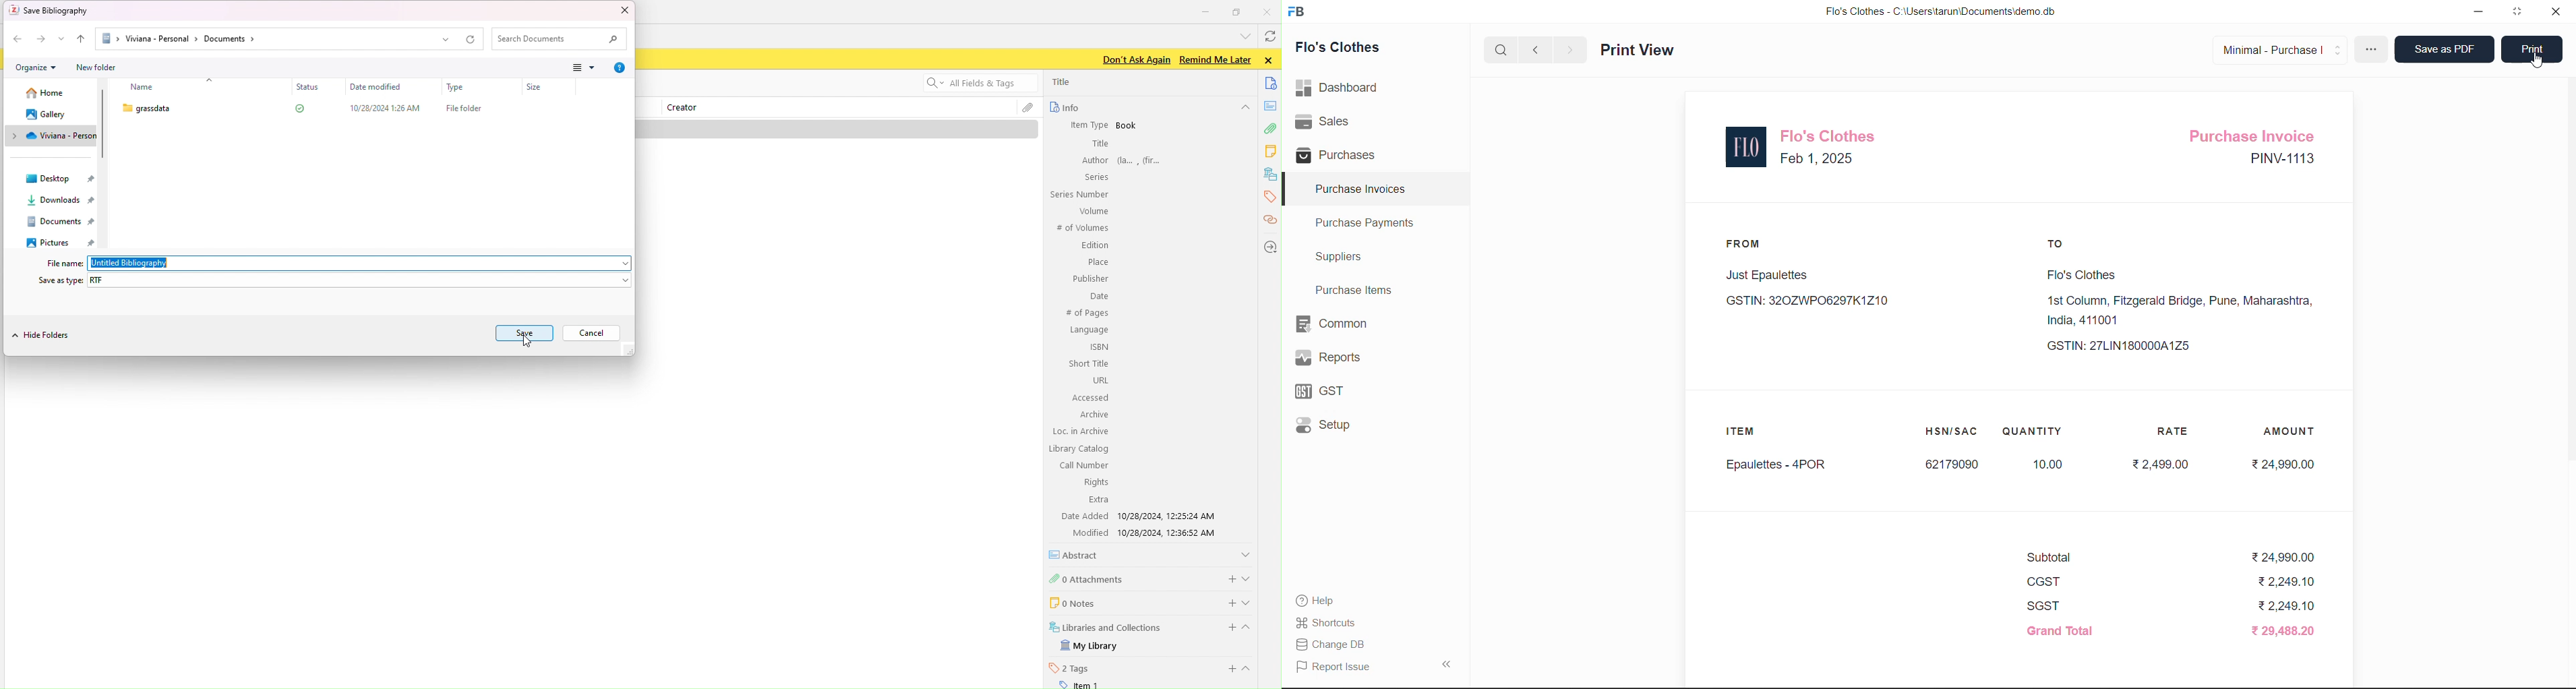 The height and width of the screenshot is (700, 2576). What do you see at coordinates (1340, 154) in the screenshot?
I see `Purchases` at bounding box center [1340, 154].